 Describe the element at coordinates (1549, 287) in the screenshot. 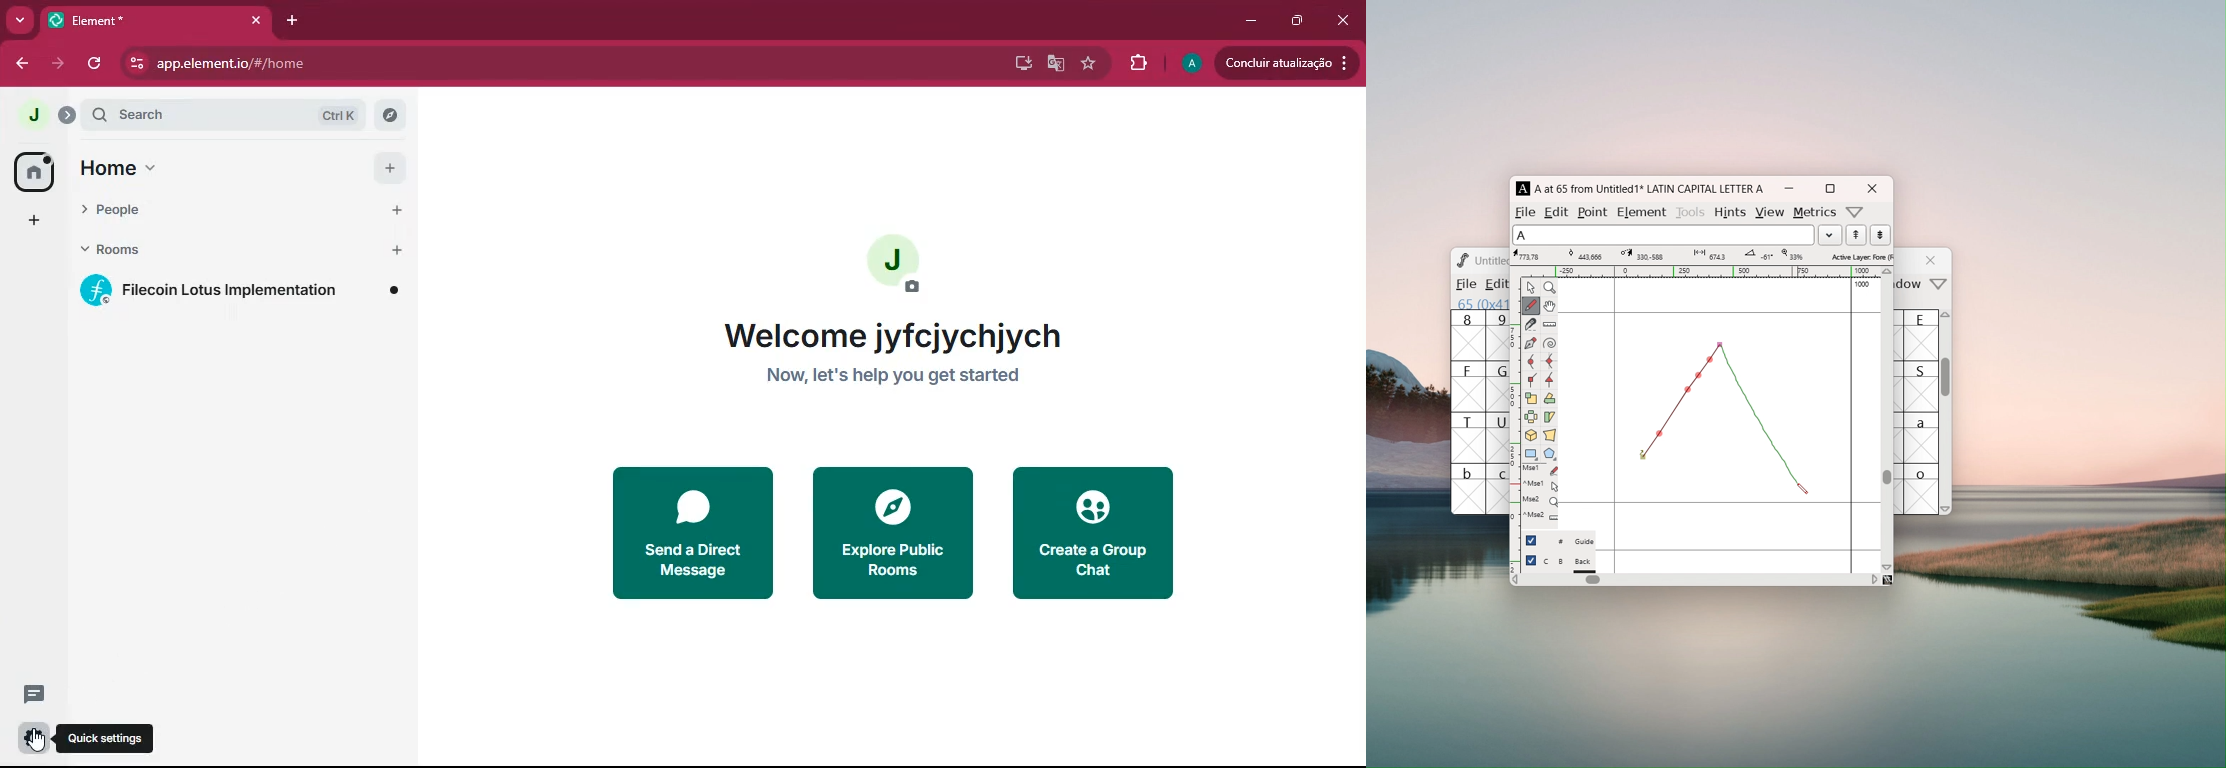

I see `maginify` at that location.